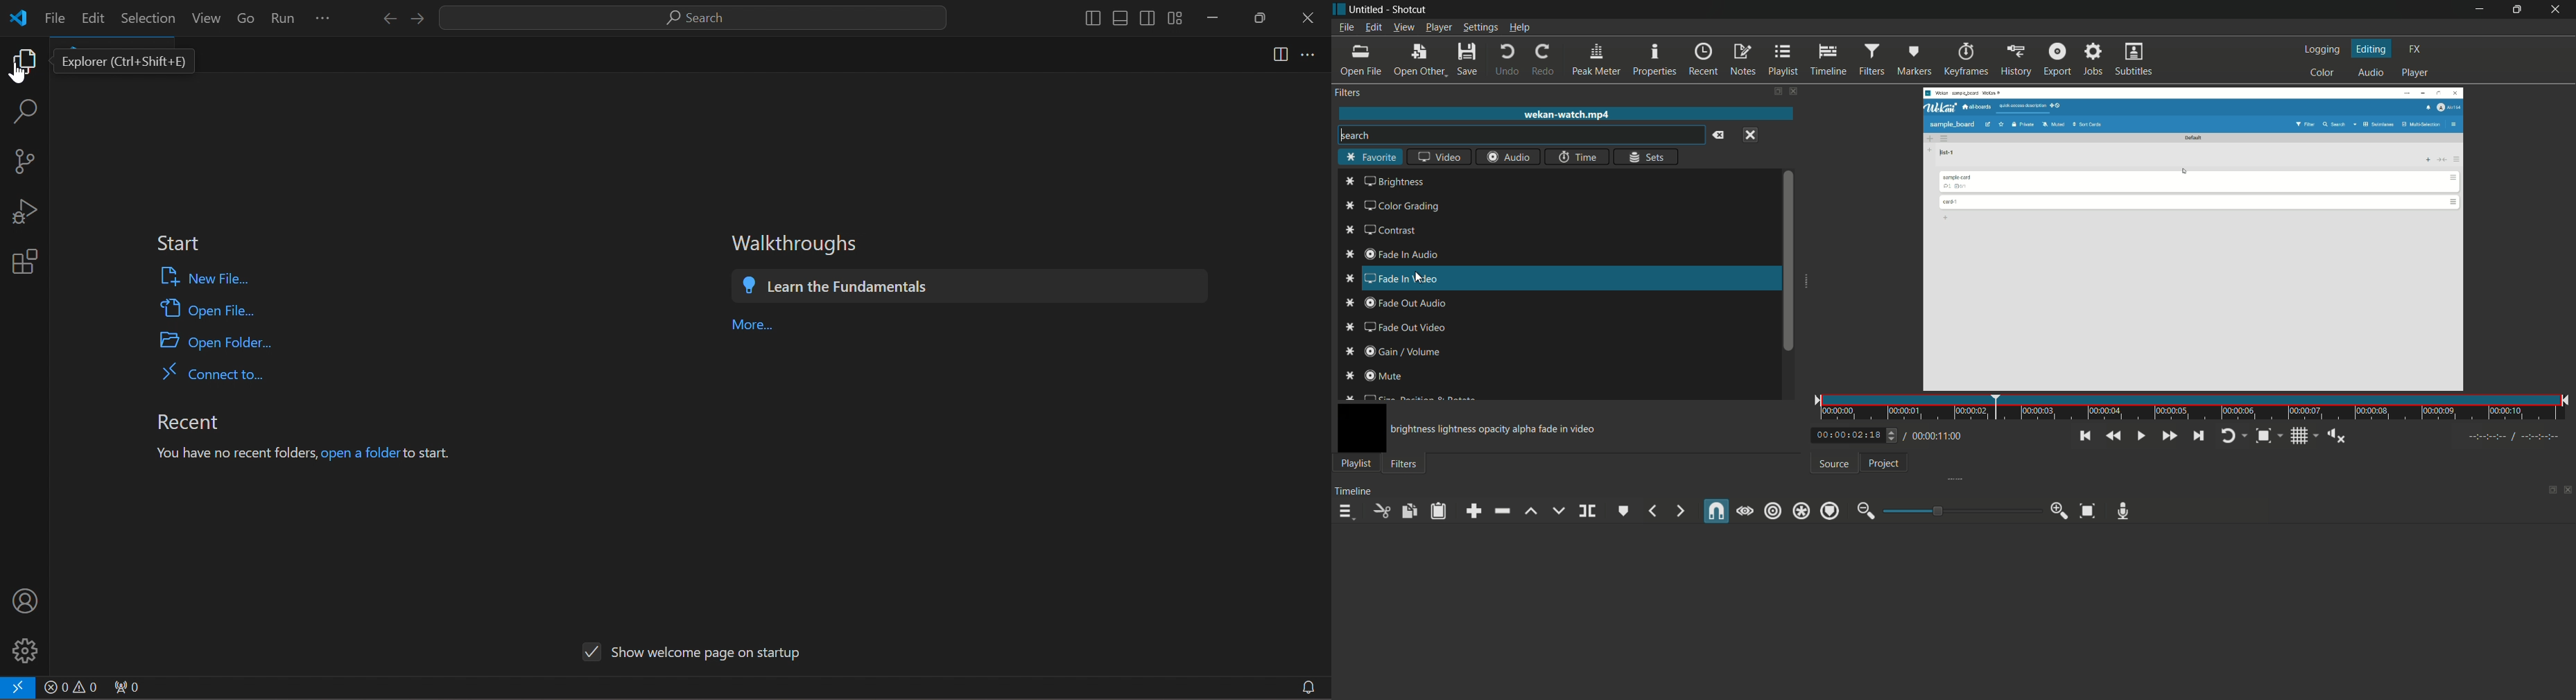 This screenshot has width=2576, height=700. I want to click on filters, so click(1348, 93).